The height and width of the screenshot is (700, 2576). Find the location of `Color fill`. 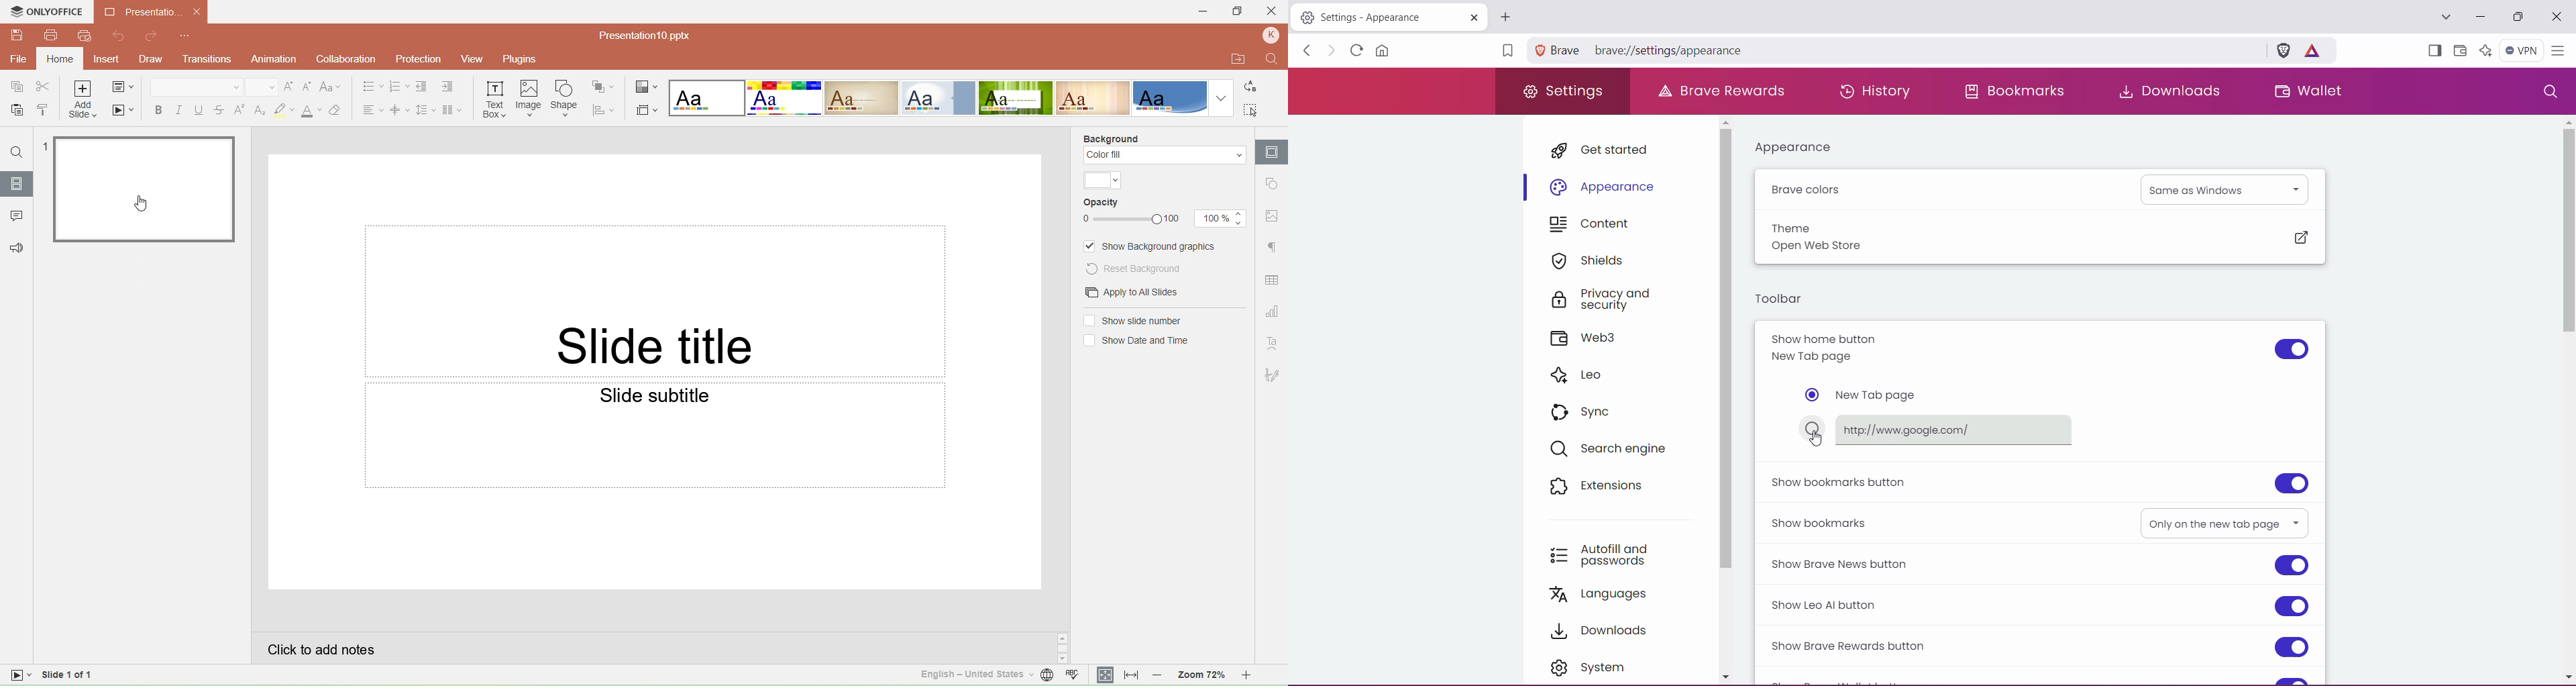

Color fill is located at coordinates (1164, 156).